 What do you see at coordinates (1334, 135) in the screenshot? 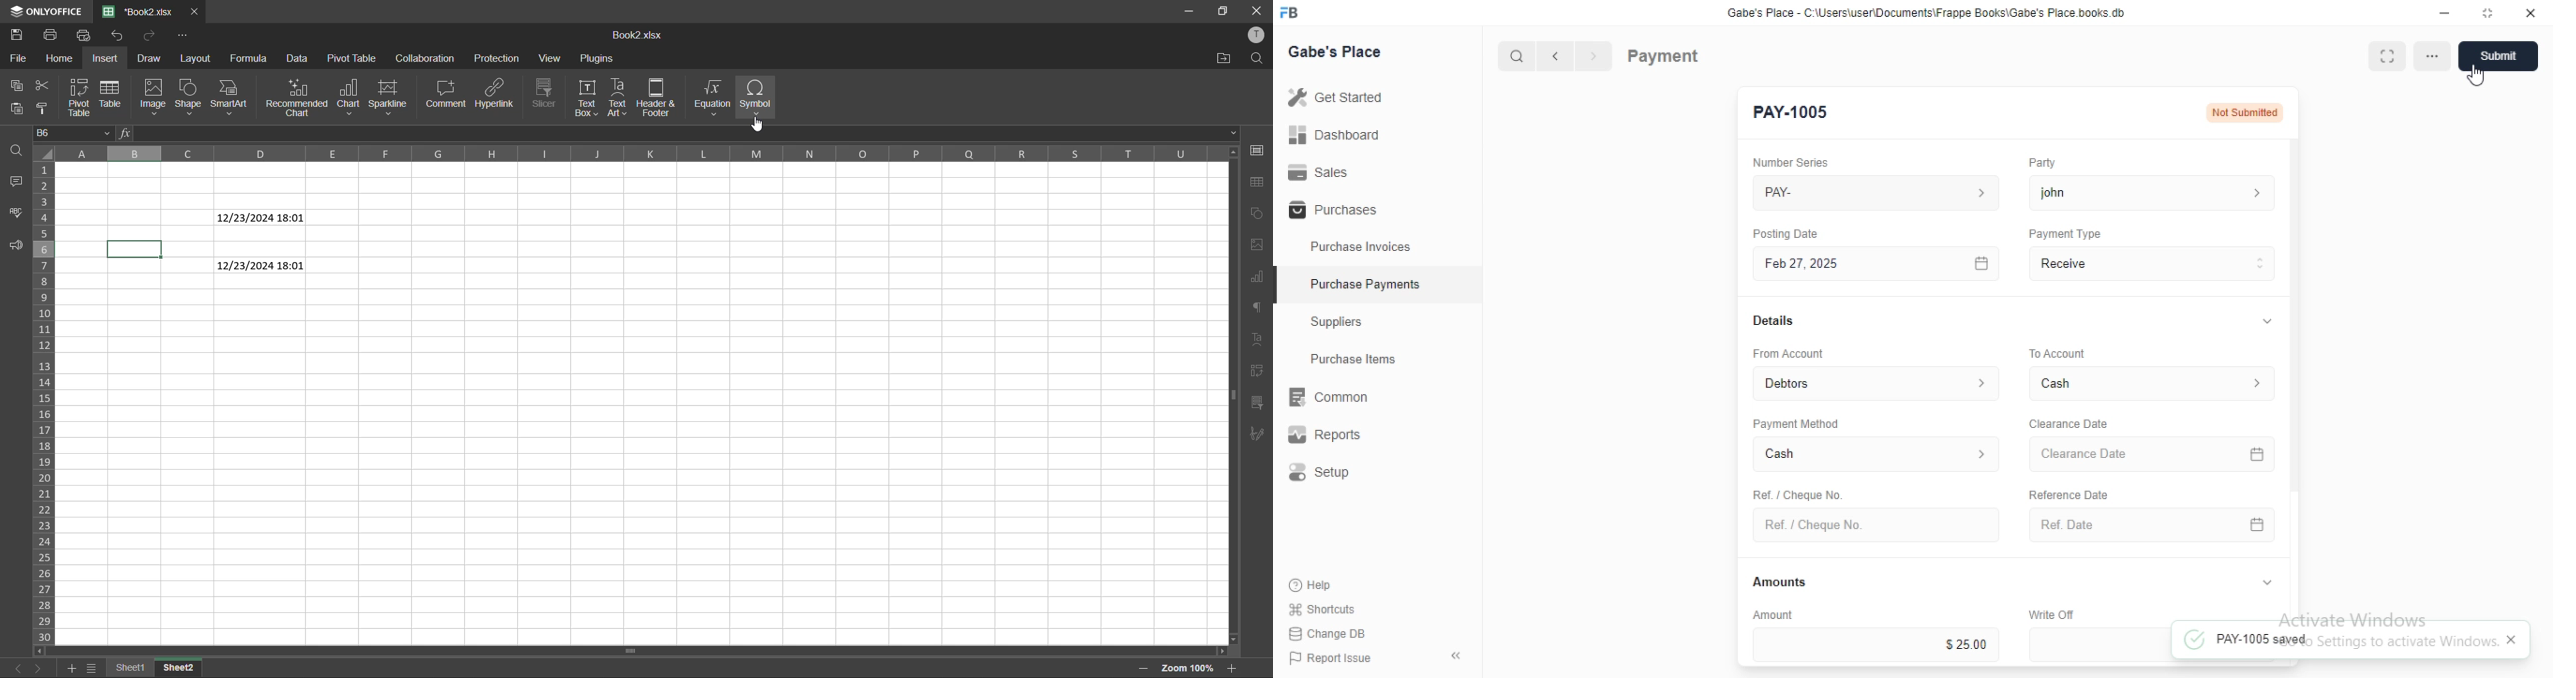
I see `Dashboard` at bounding box center [1334, 135].